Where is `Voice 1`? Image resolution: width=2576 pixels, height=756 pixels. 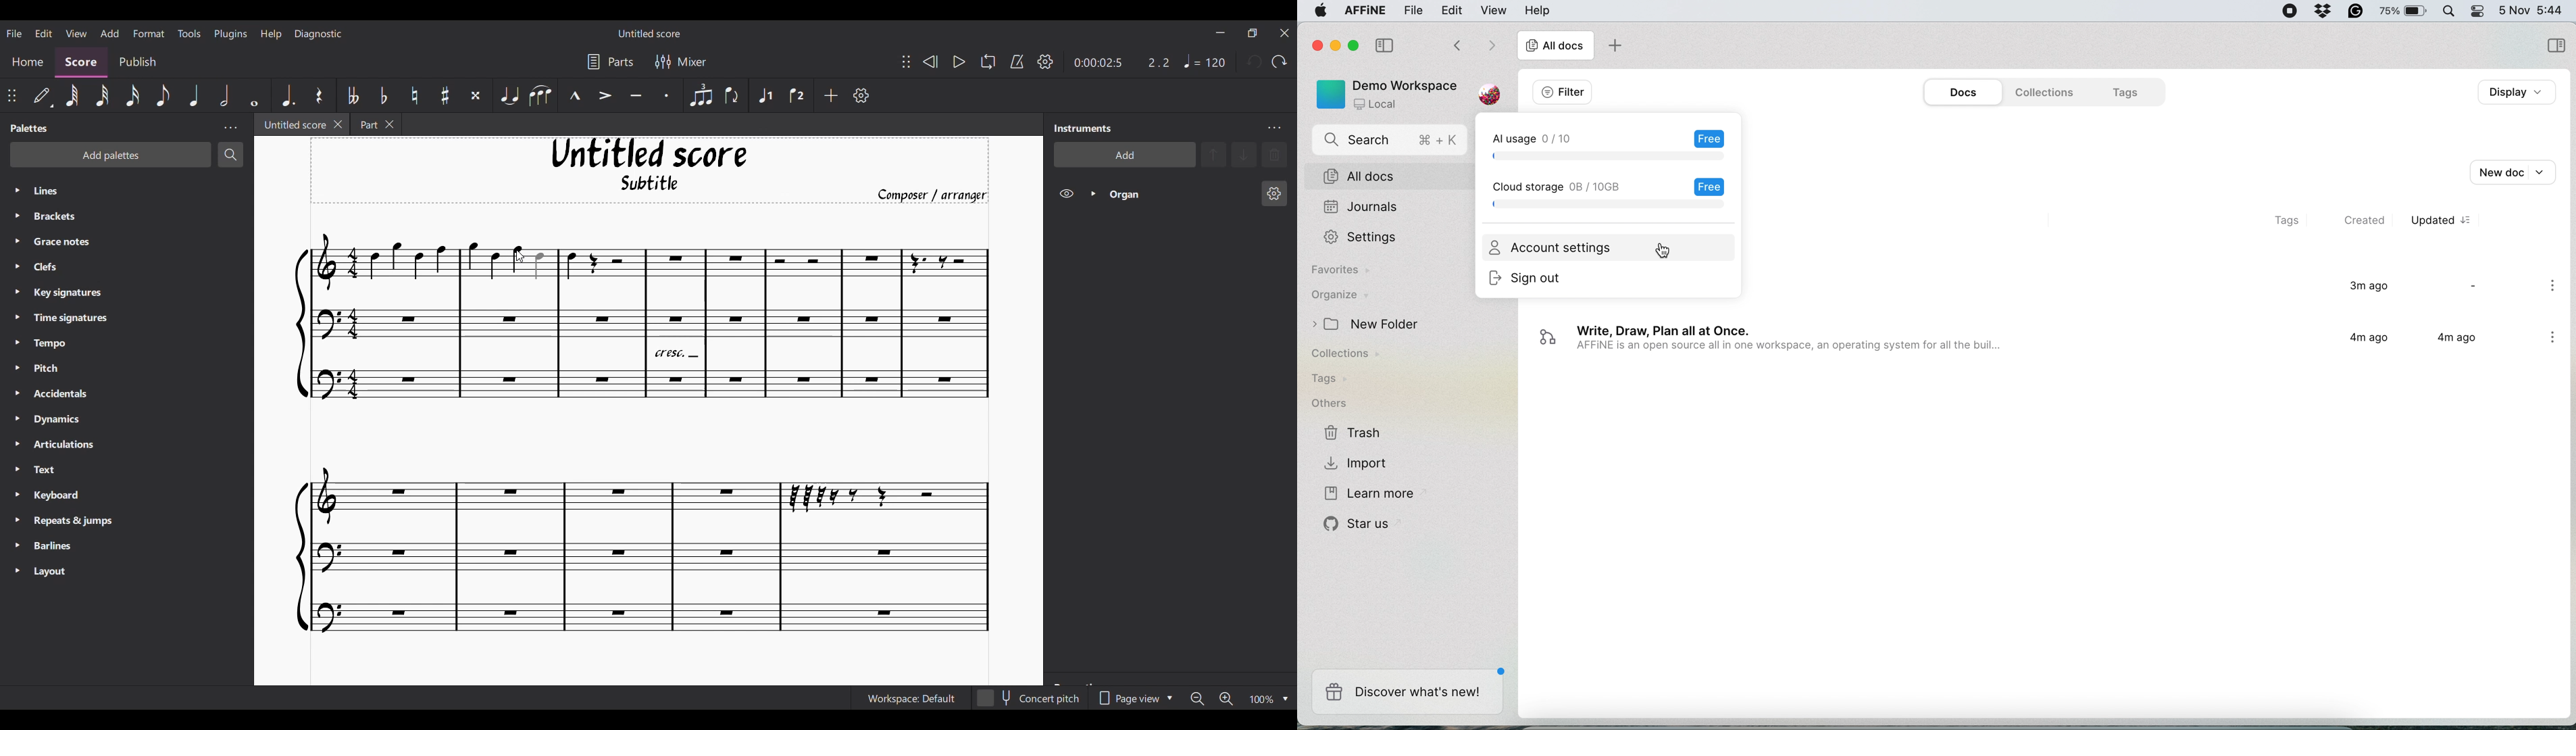 Voice 1 is located at coordinates (765, 95).